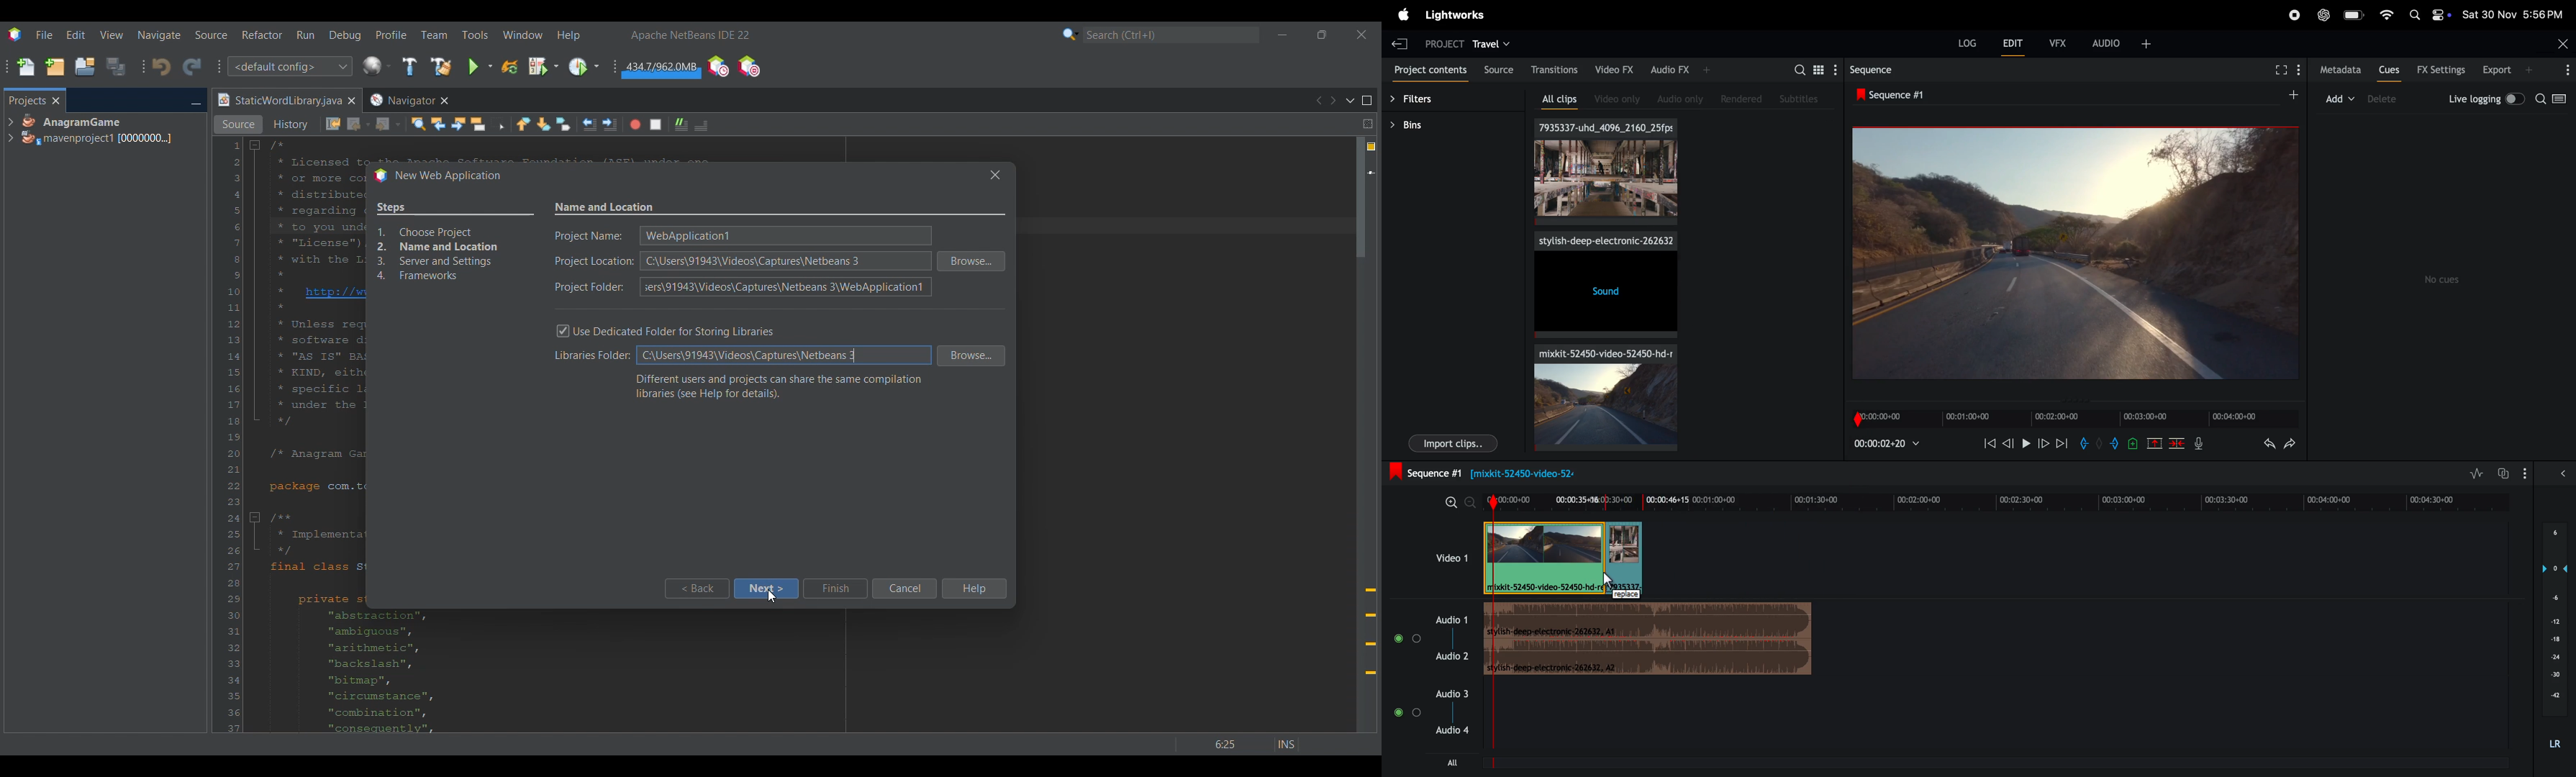 This screenshot has width=2576, height=784. Describe the element at coordinates (1449, 557) in the screenshot. I see `video 1` at that location.